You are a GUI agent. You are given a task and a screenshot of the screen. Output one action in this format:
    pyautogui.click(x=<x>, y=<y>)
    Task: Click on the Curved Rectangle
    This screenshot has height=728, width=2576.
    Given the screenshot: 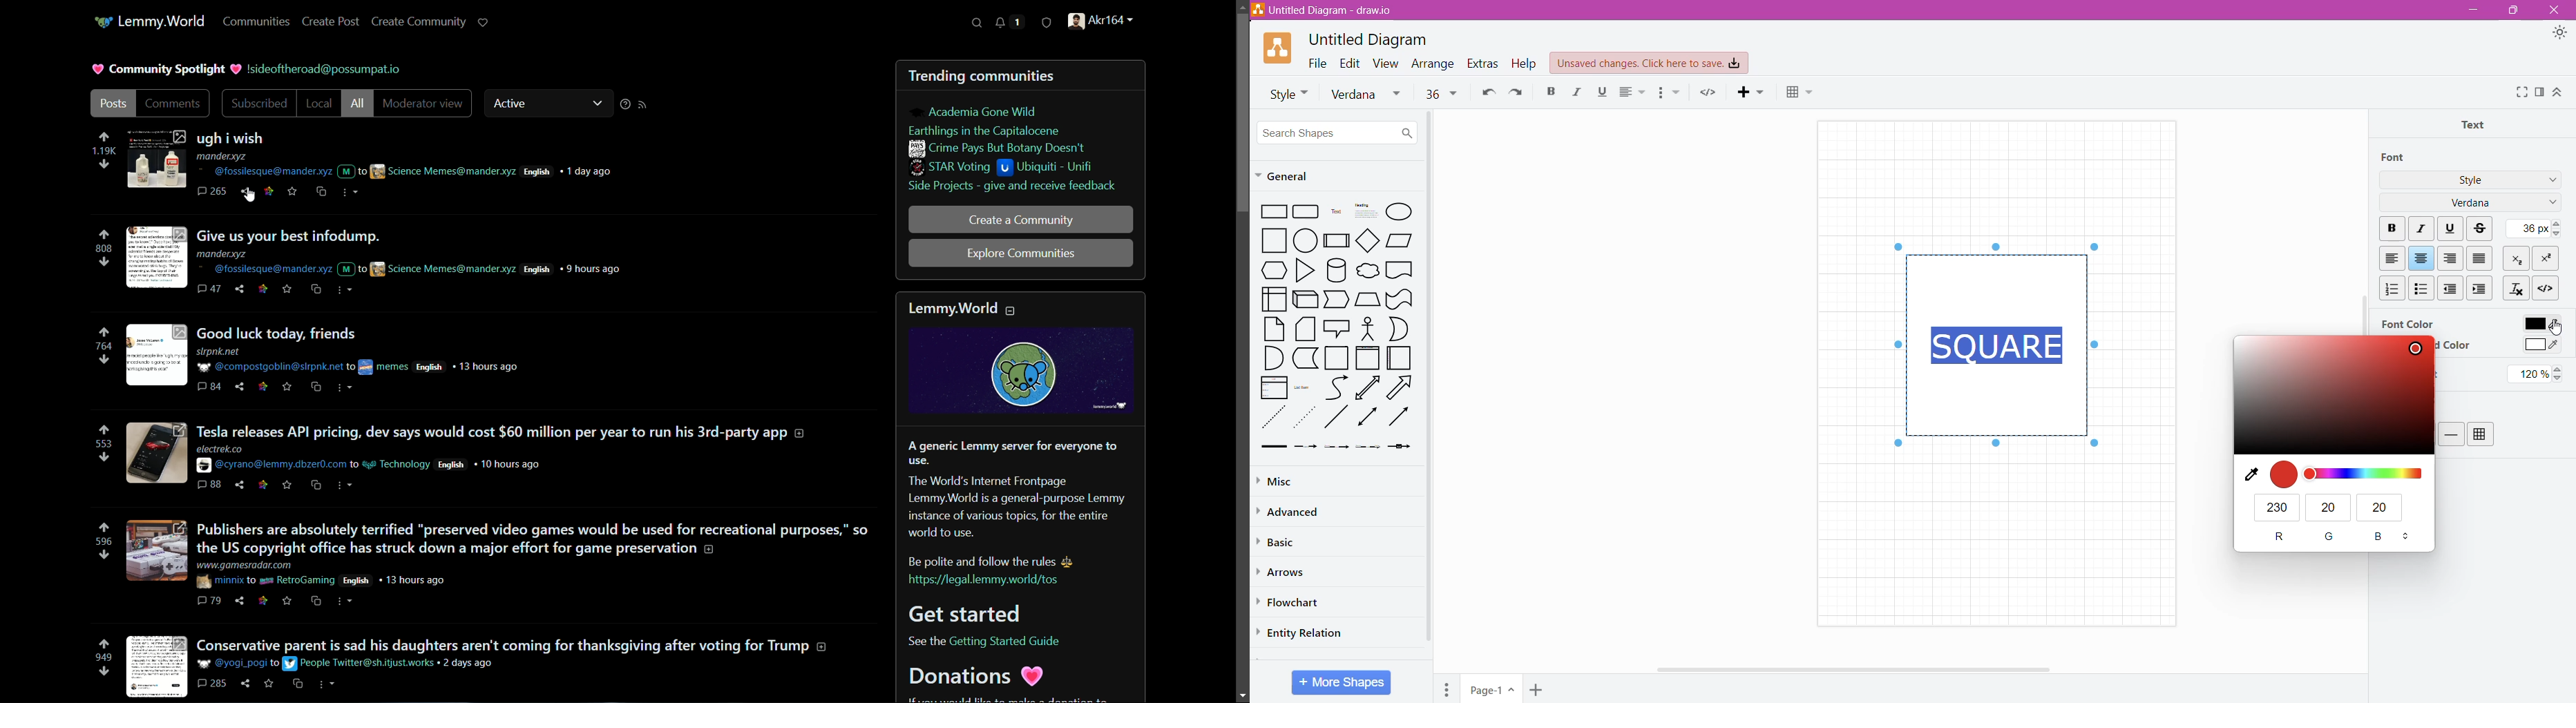 What is the action you would take?
    pyautogui.click(x=1399, y=298)
    